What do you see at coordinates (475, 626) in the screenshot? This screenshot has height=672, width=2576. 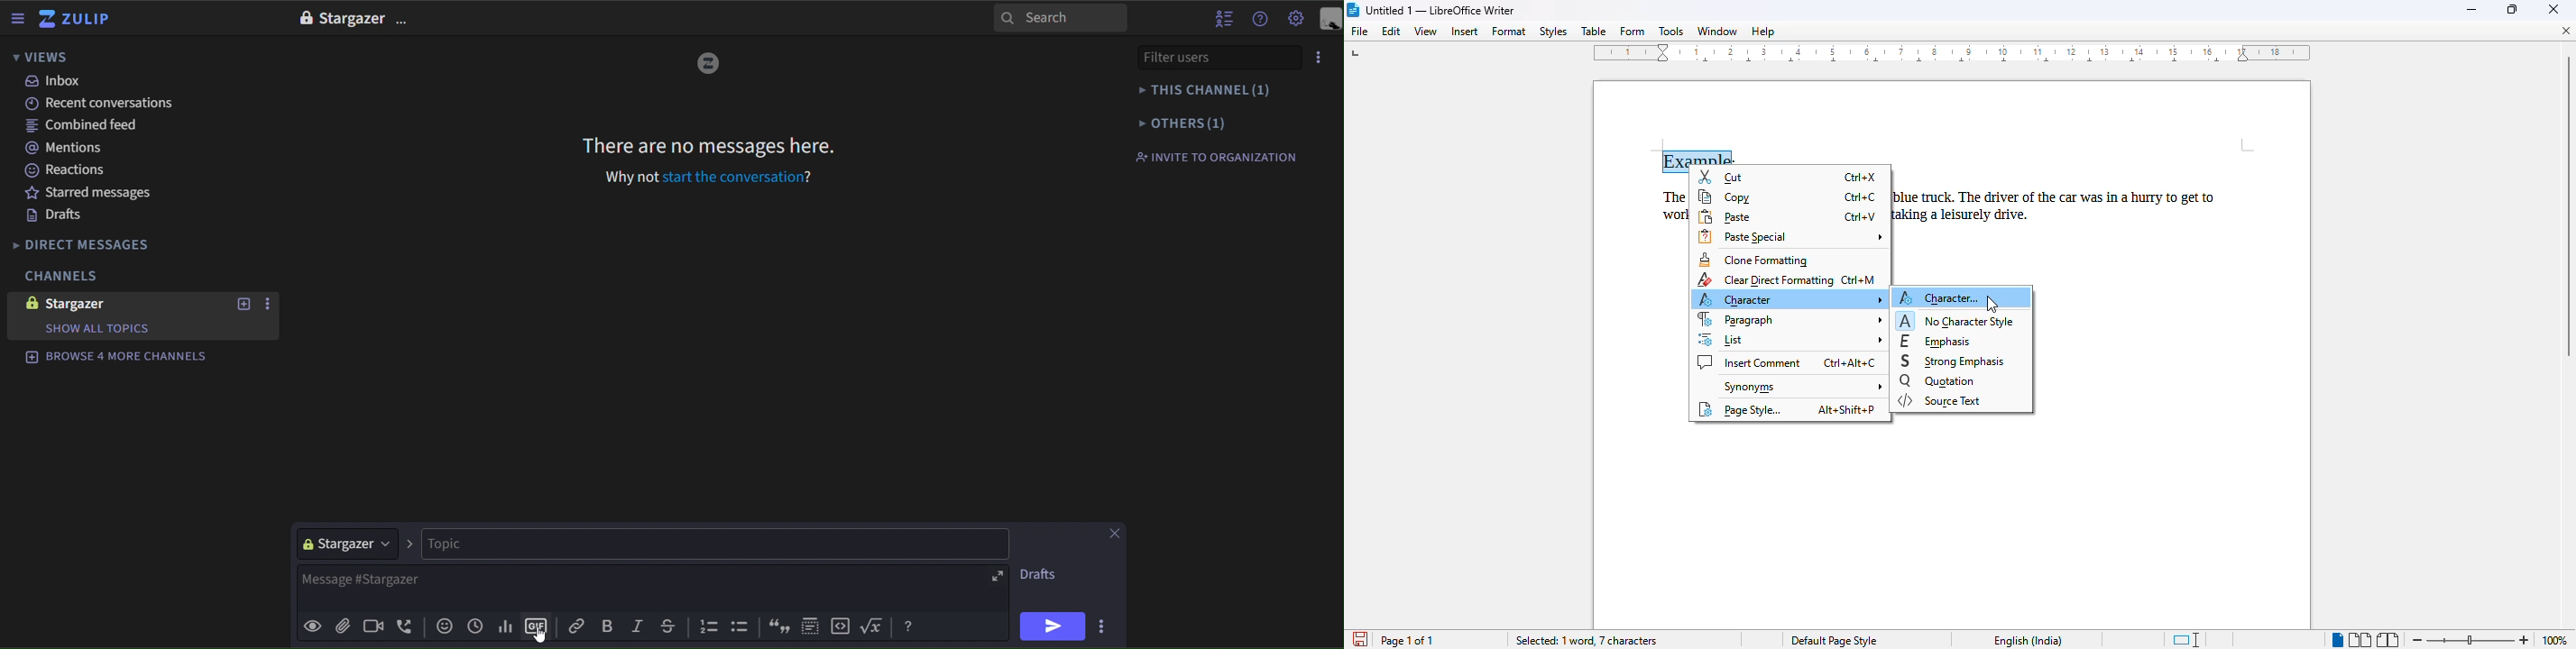 I see `add global time` at bounding box center [475, 626].